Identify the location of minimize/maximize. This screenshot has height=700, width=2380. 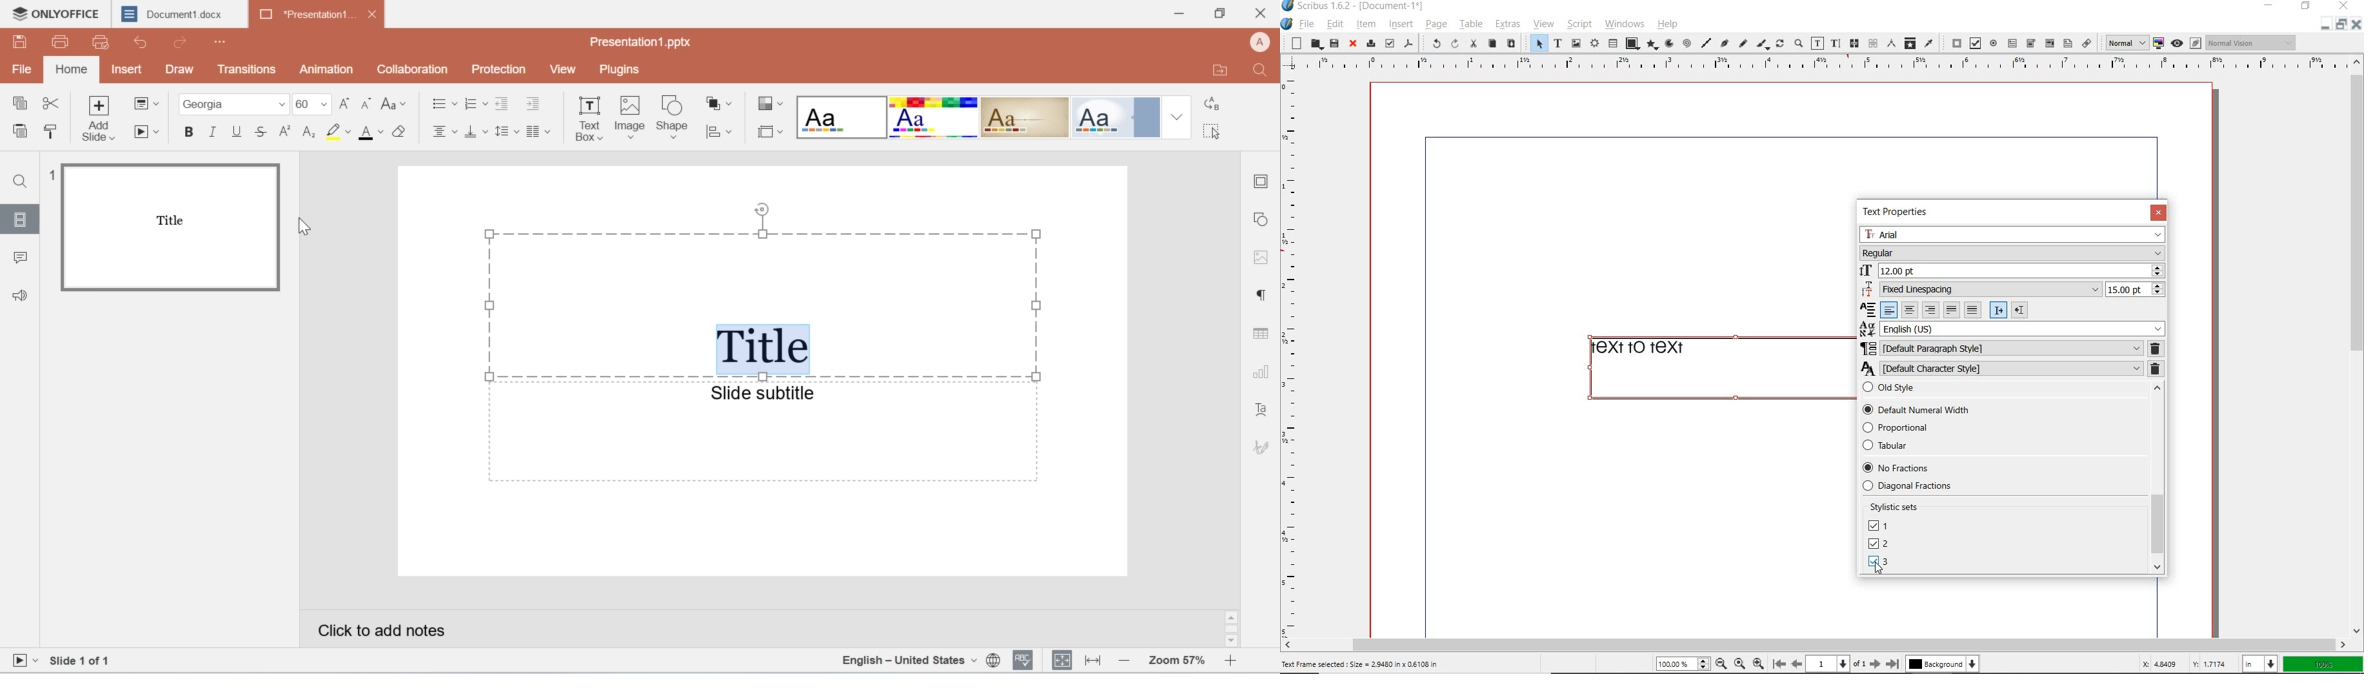
(1218, 14).